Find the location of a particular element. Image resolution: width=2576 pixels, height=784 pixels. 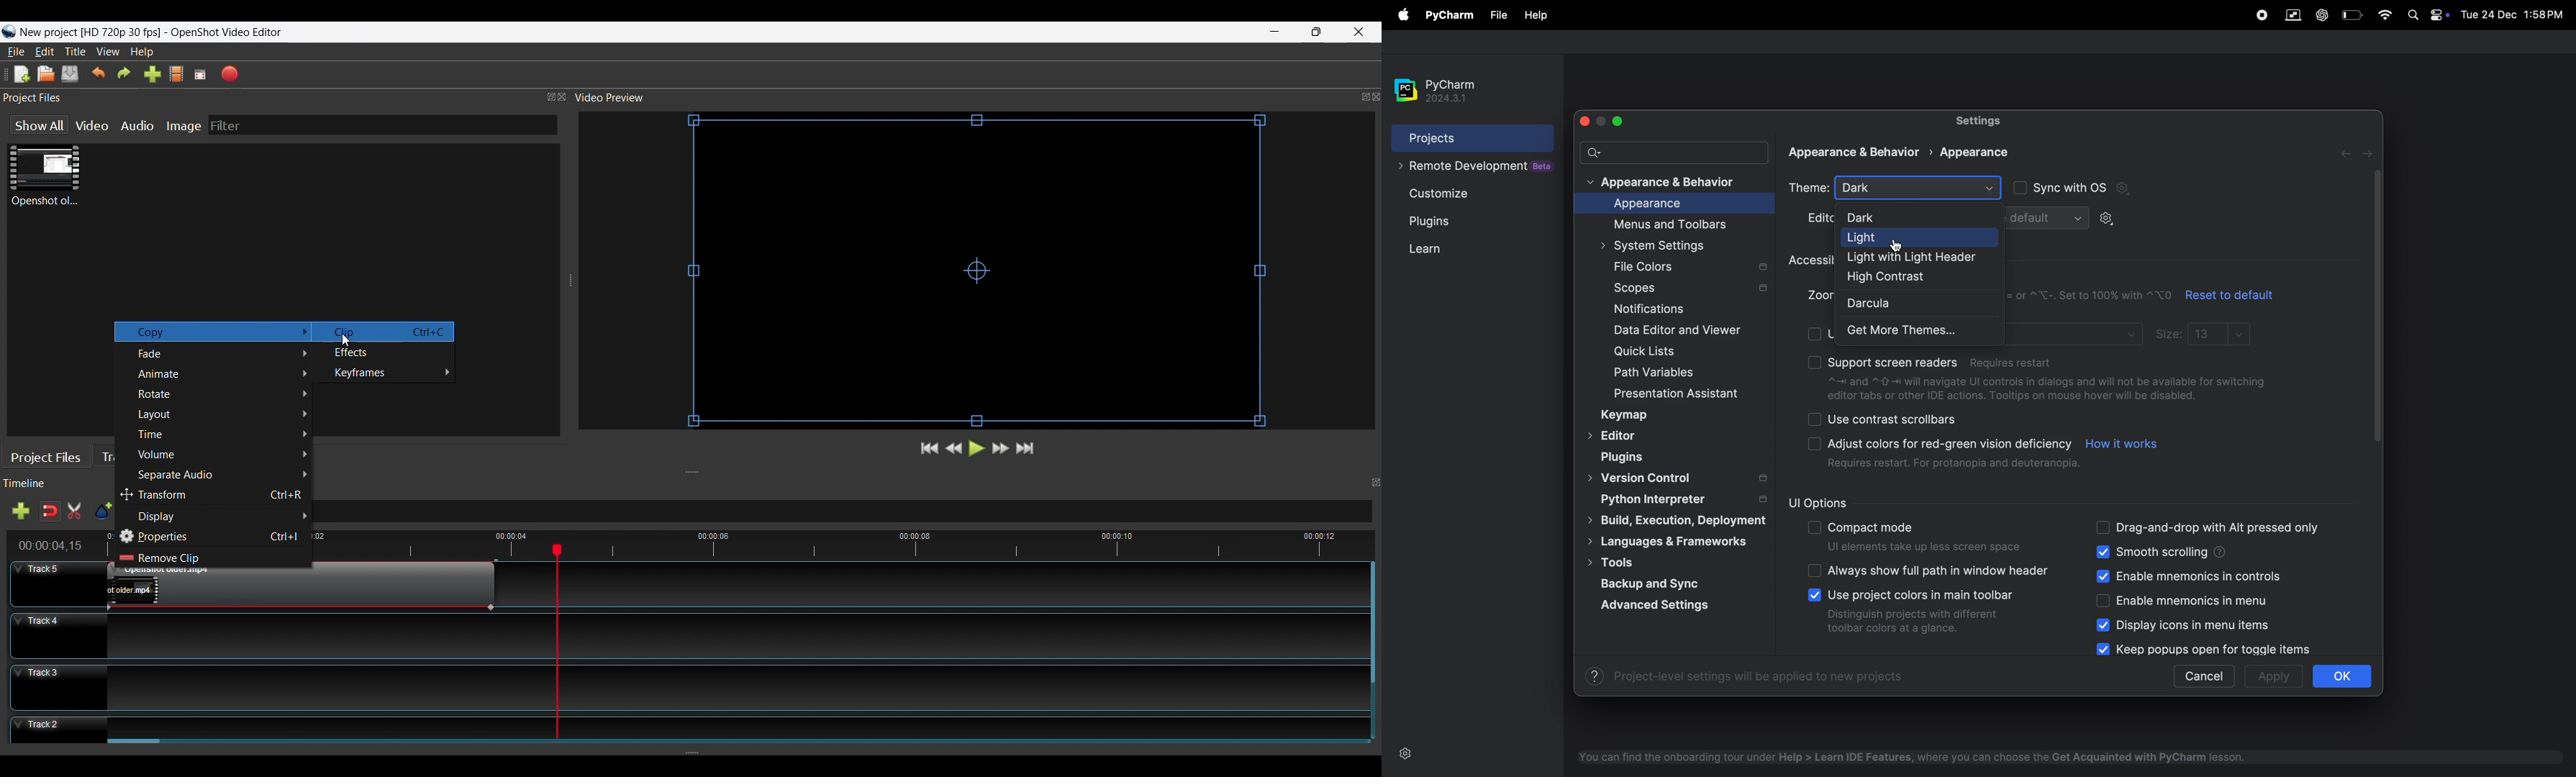

Project Name is located at coordinates (90, 33).